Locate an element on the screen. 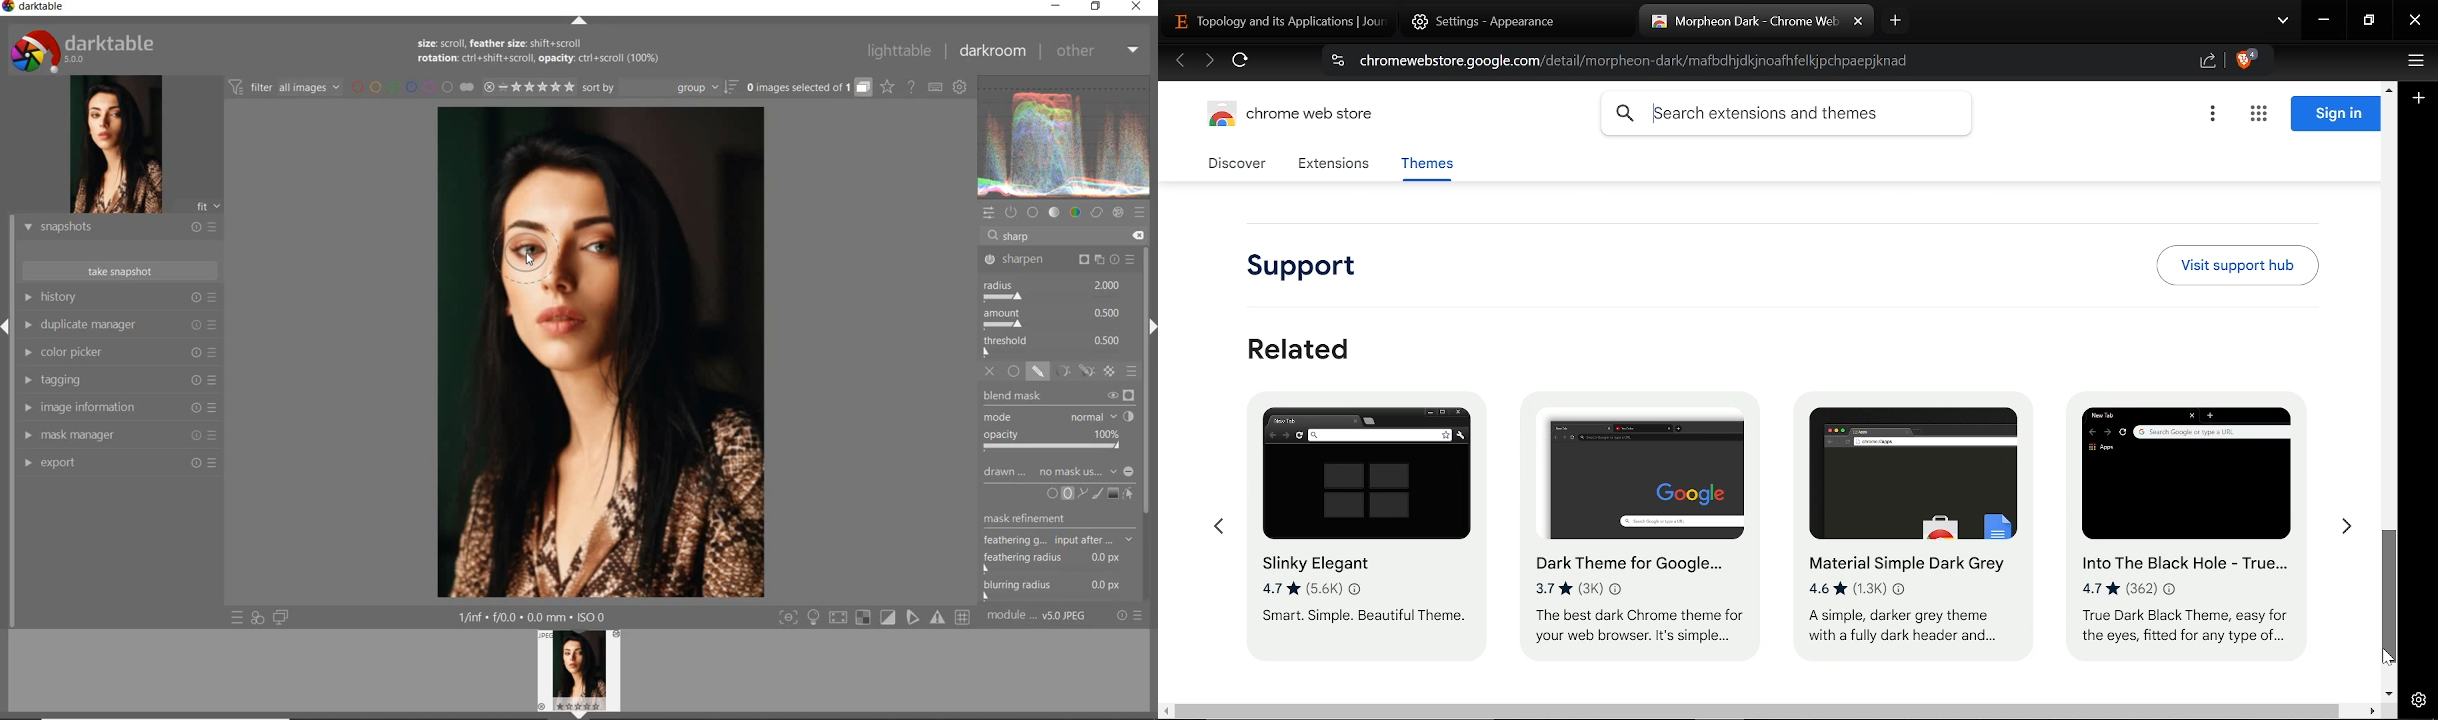 This screenshot has width=2464, height=728. click to change overlays on thumbnails is located at coordinates (888, 88).